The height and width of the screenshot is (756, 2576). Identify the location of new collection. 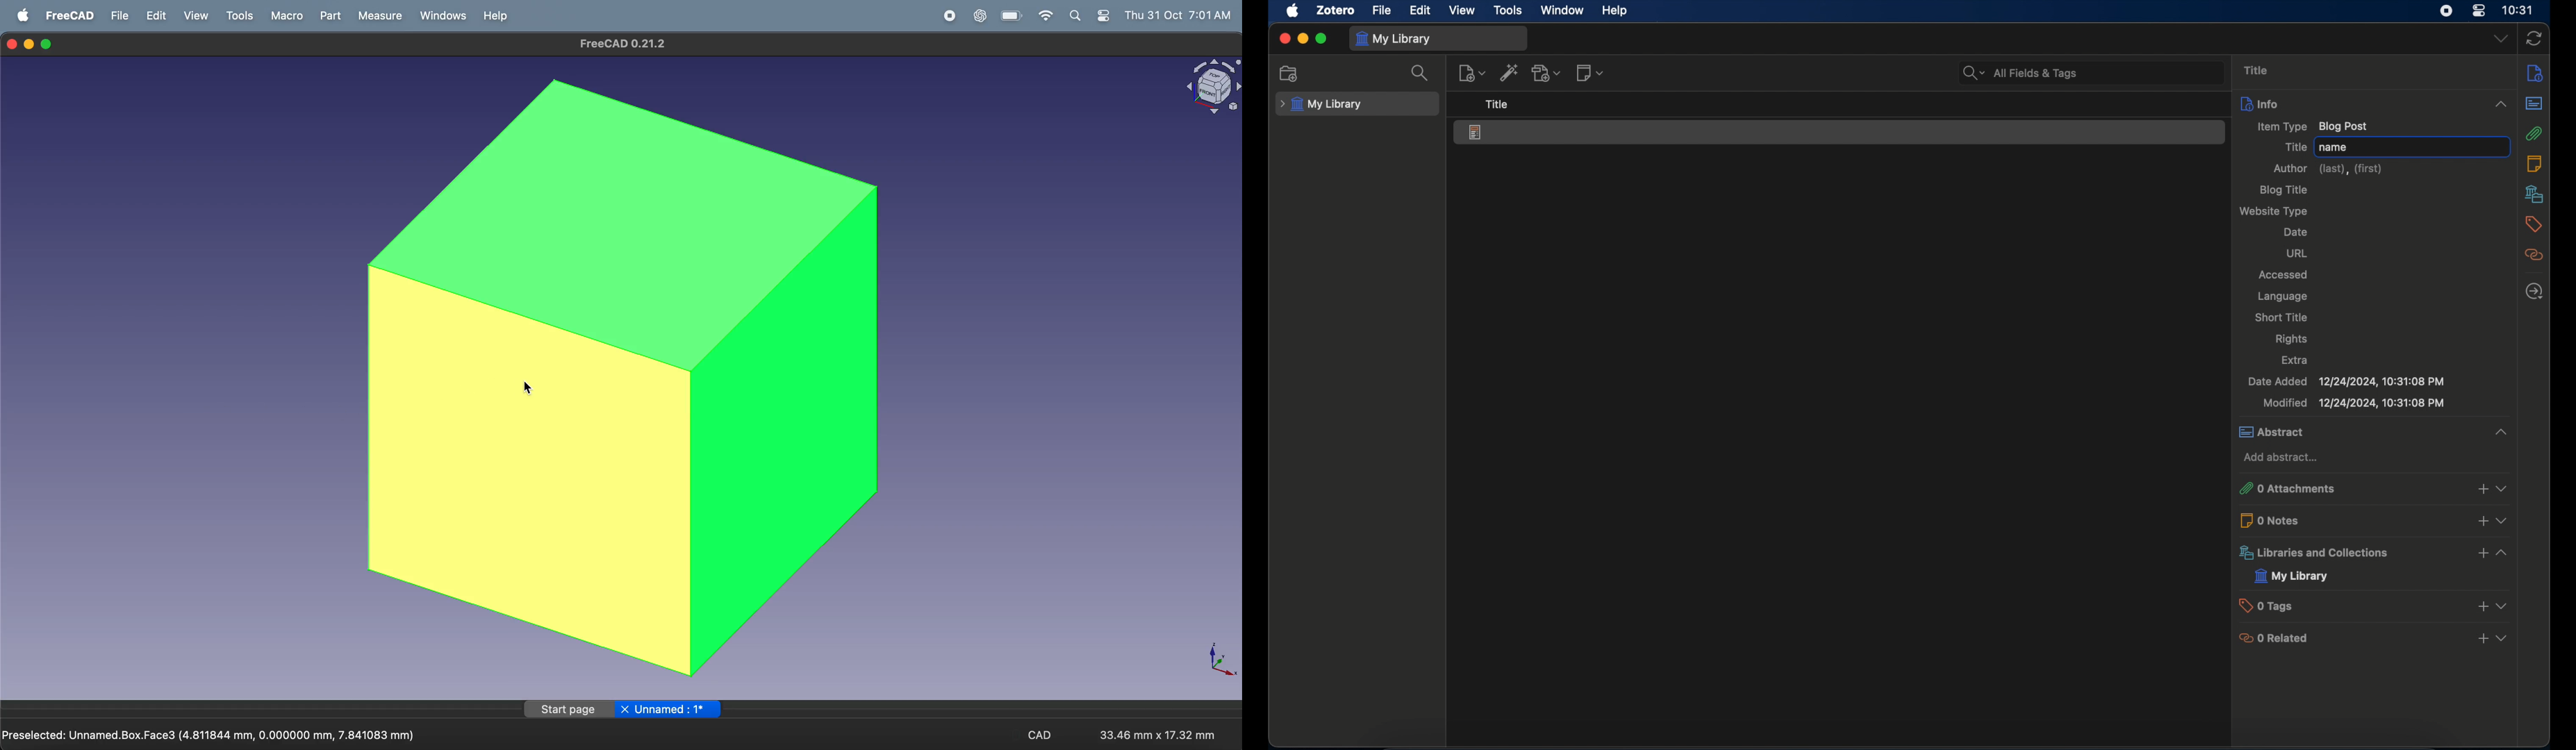
(1289, 74).